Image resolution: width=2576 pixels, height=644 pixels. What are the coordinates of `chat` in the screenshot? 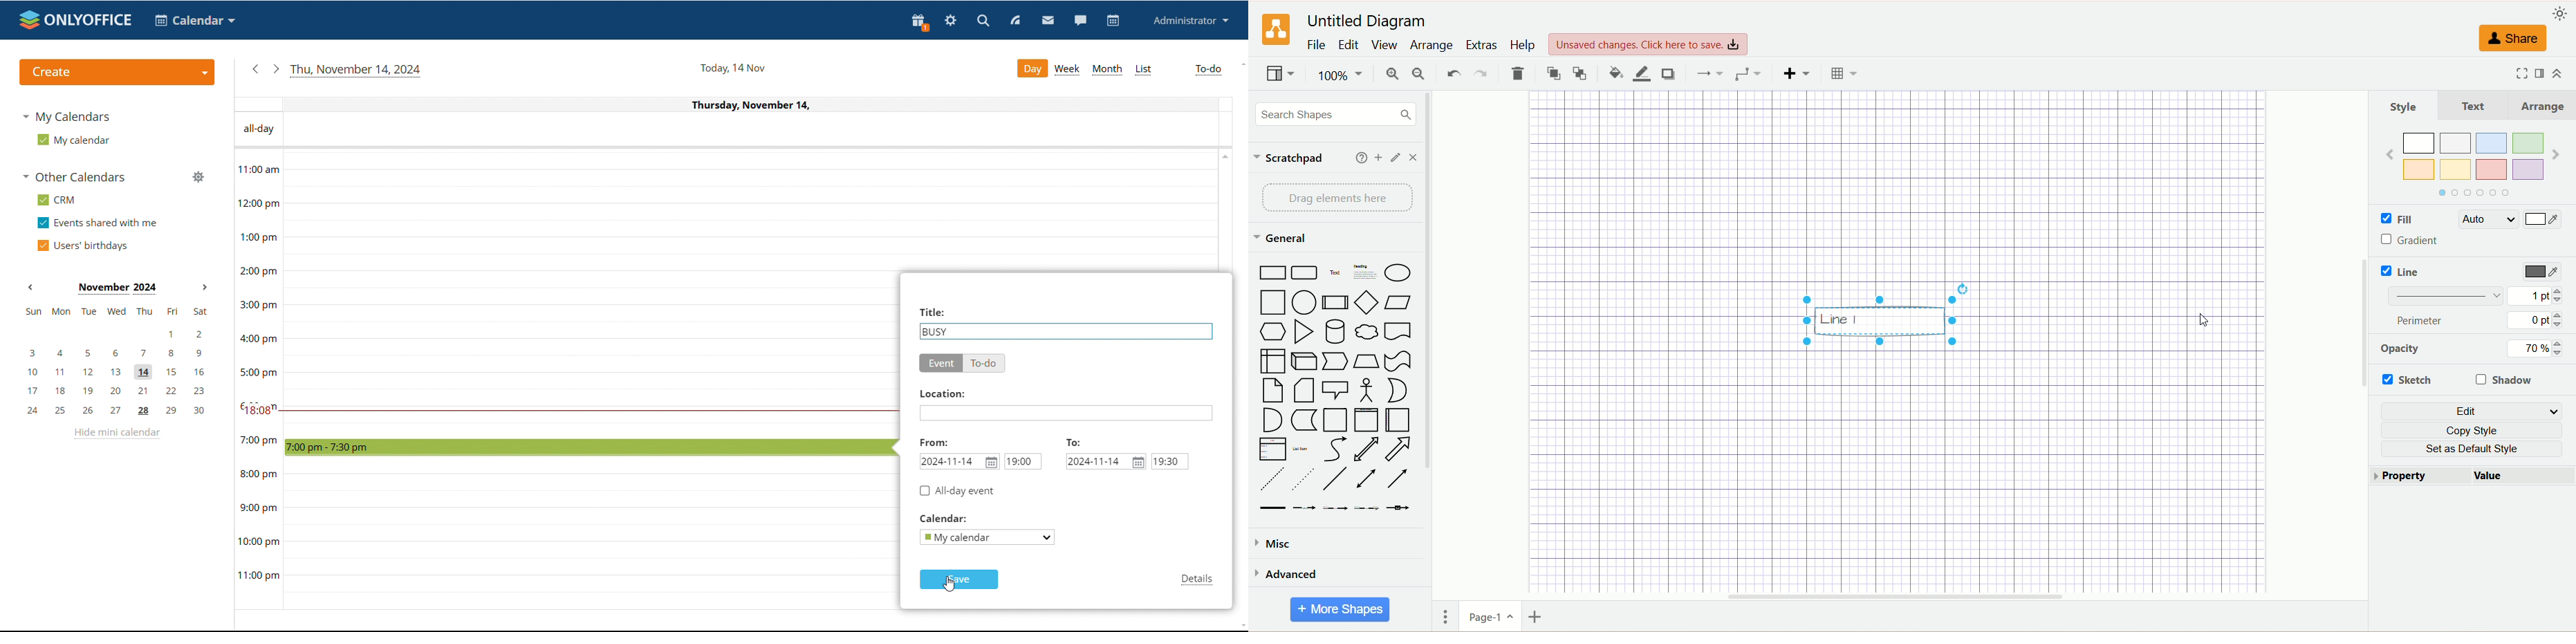 It's located at (1080, 20).